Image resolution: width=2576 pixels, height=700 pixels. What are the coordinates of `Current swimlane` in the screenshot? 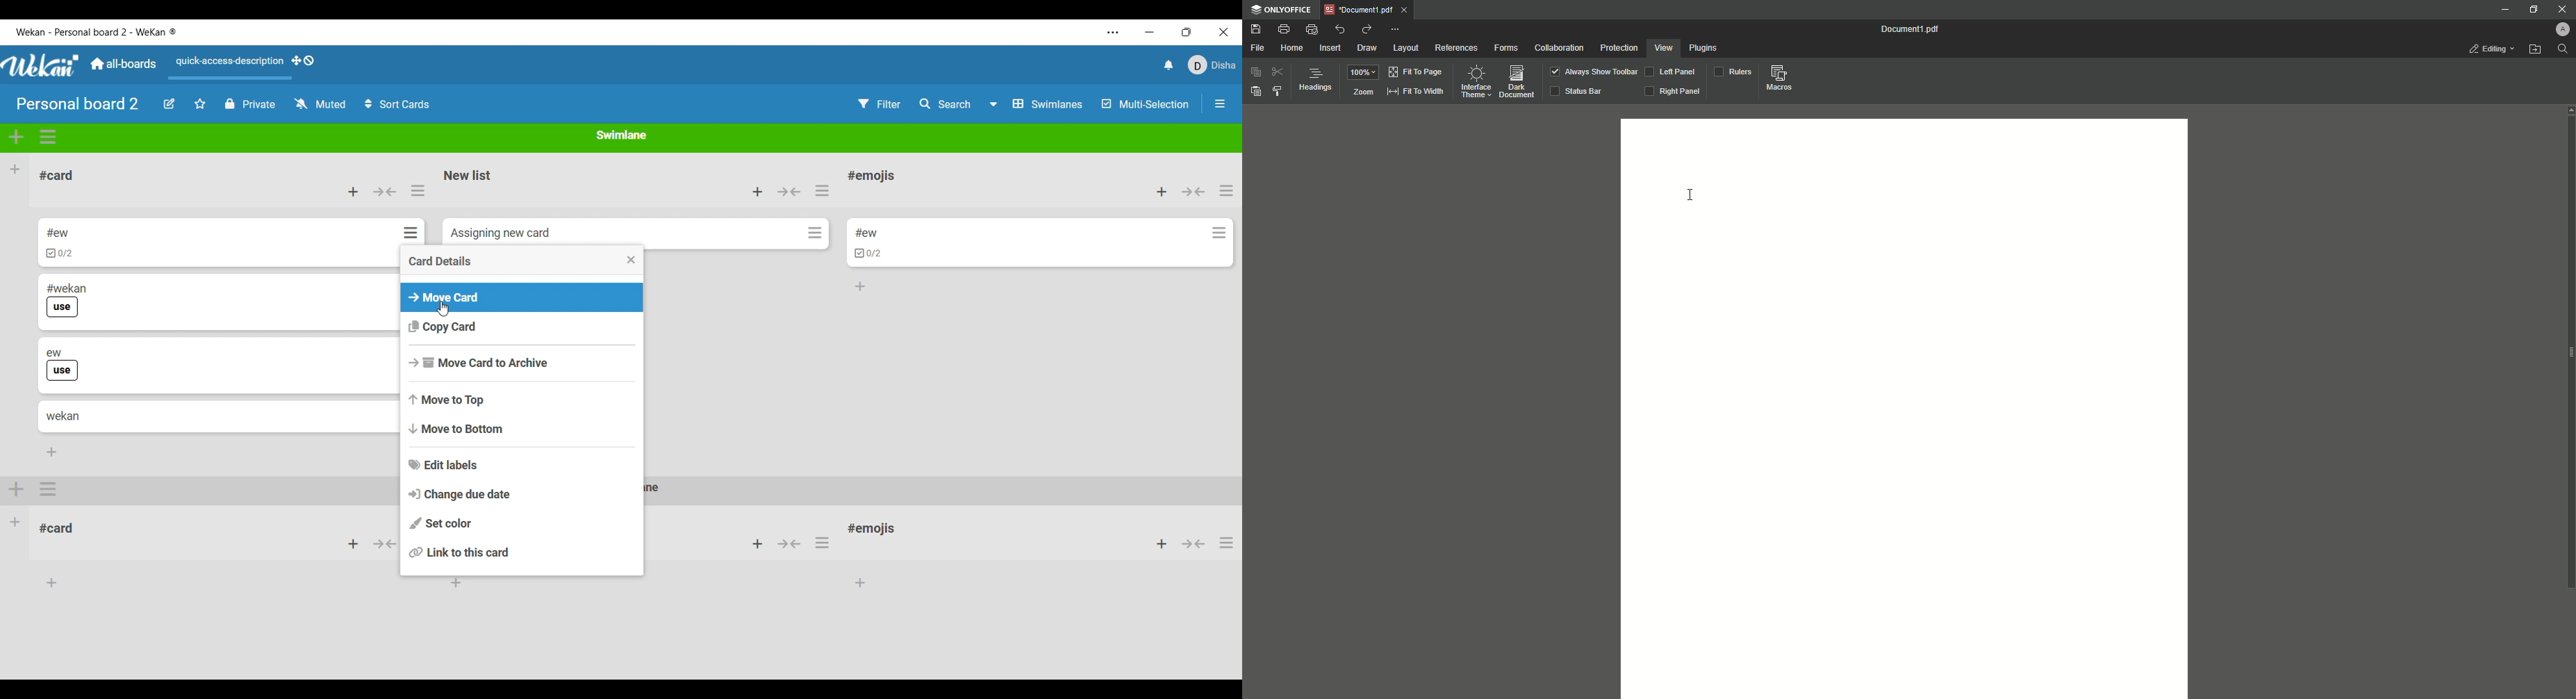 It's located at (622, 135).